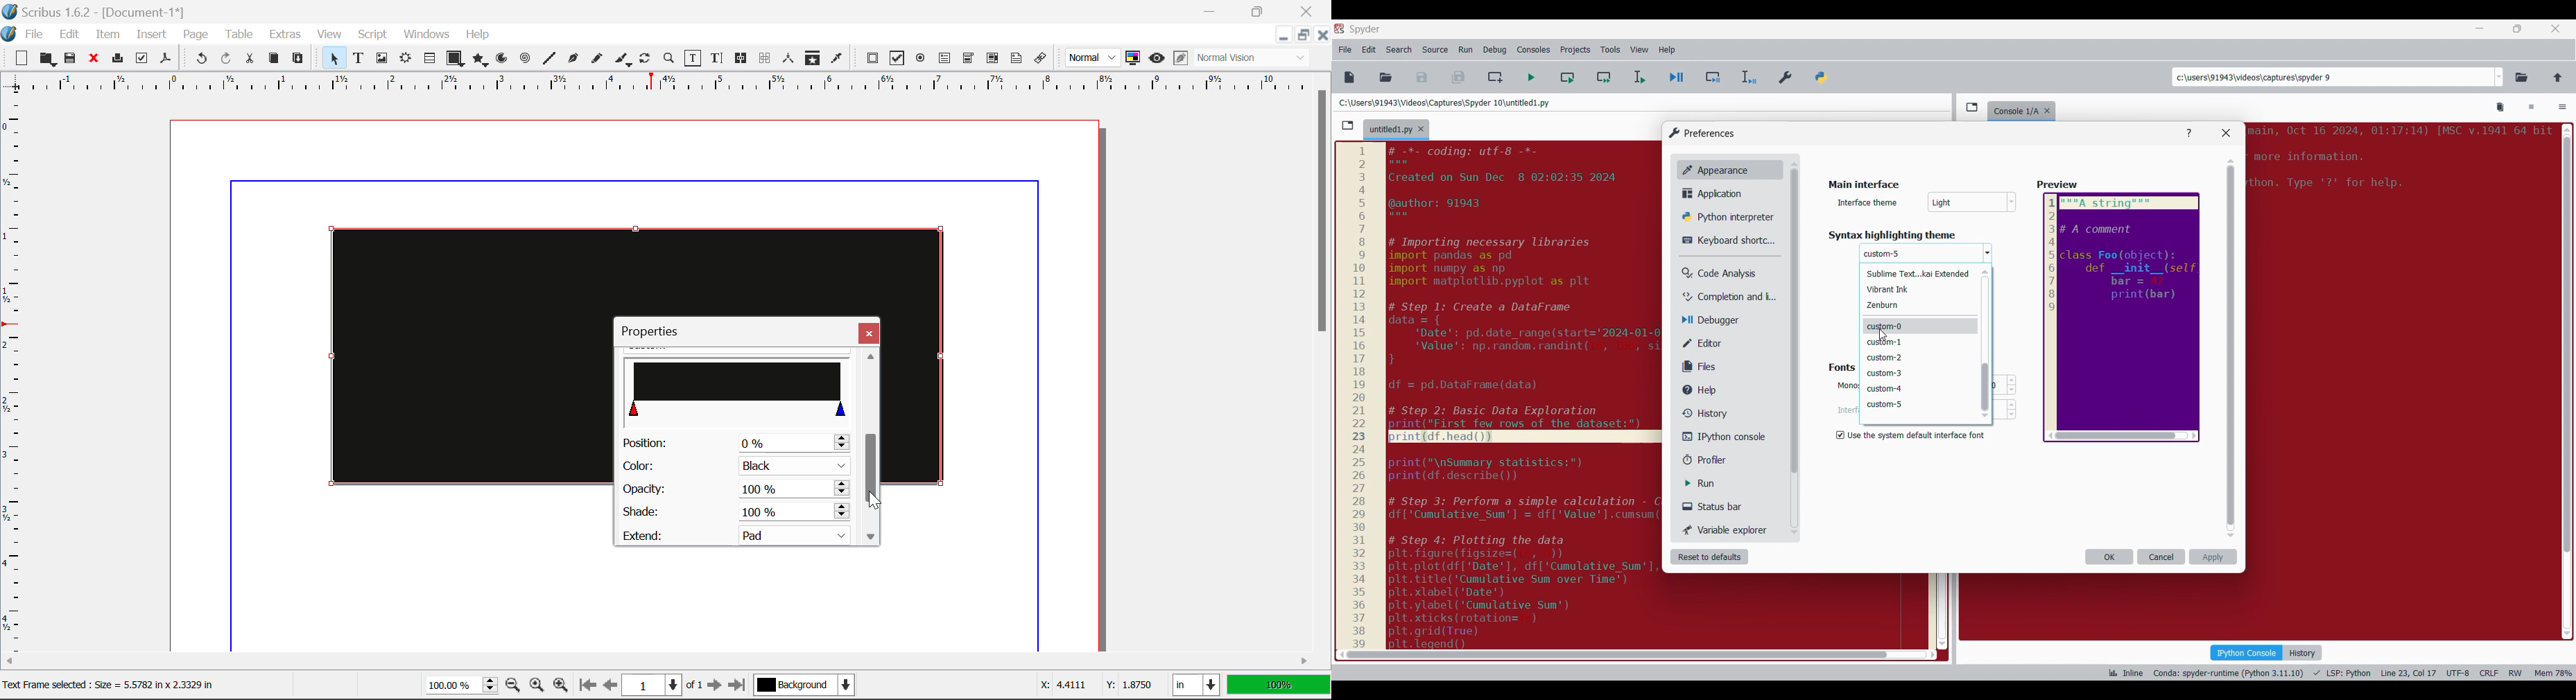 The width and height of the screenshot is (2576, 700). What do you see at coordinates (2246, 652) in the screenshot?
I see `IPython console` at bounding box center [2246, 652].